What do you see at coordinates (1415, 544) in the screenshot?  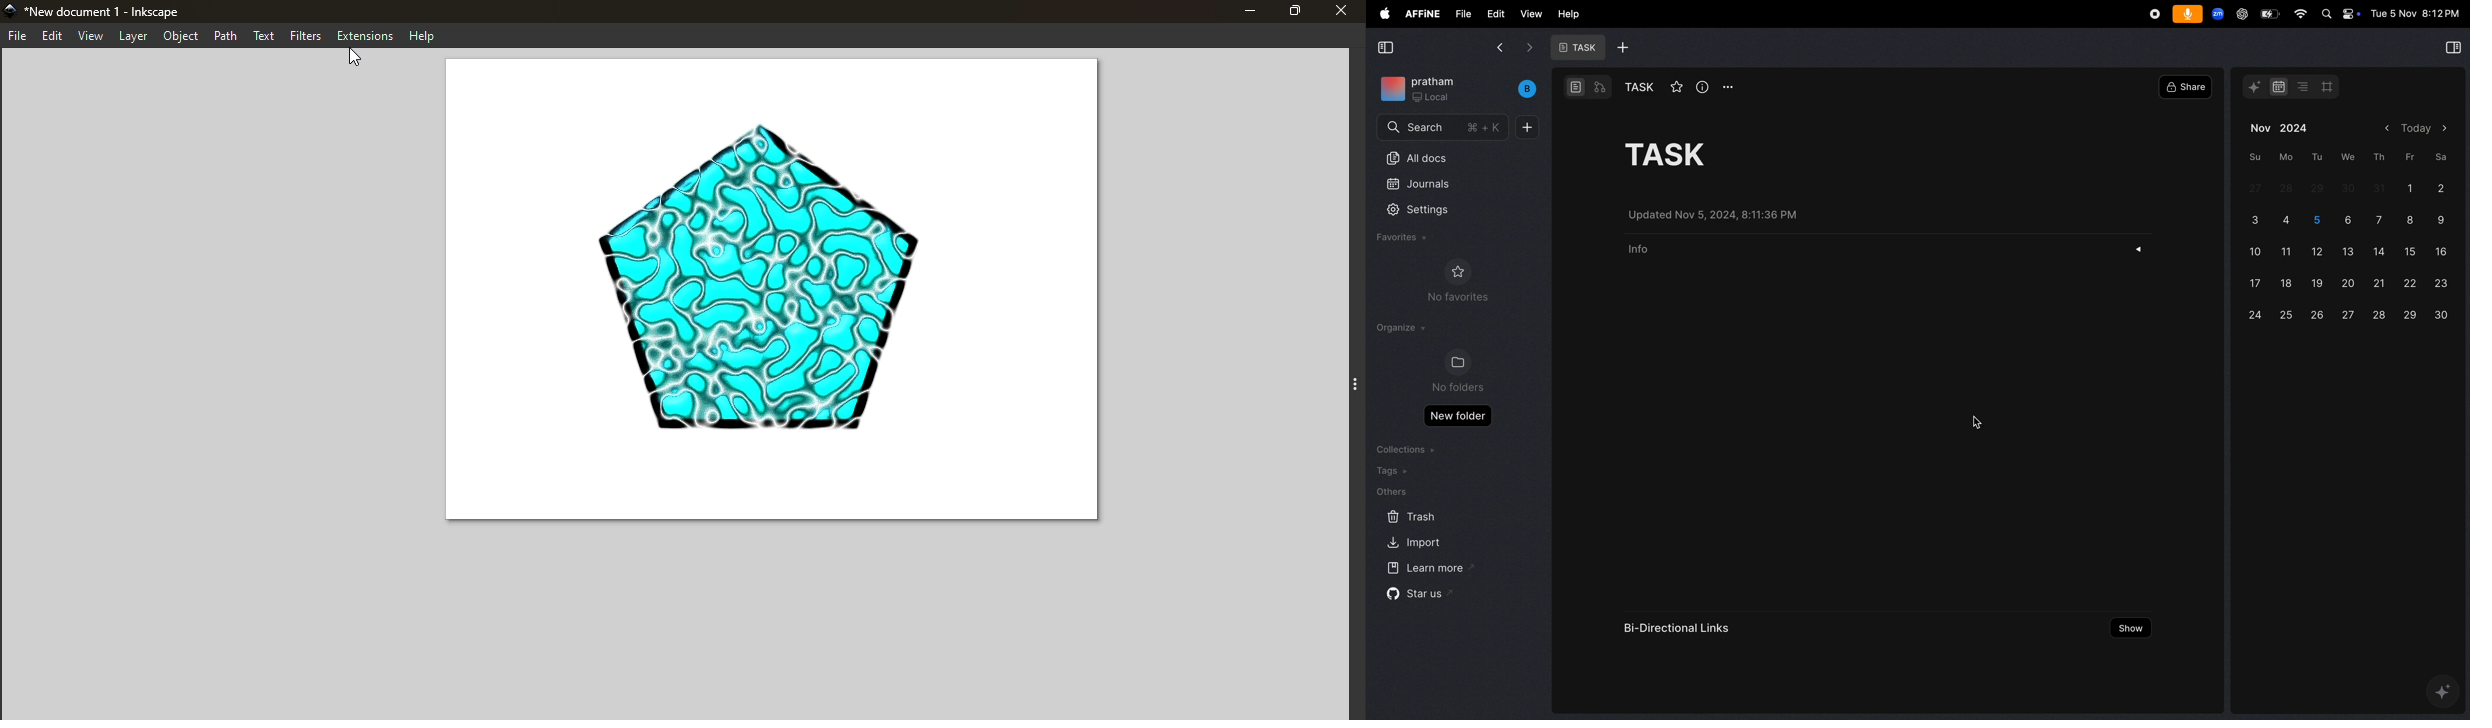 I see `import` at bounding box center [1415, 544].